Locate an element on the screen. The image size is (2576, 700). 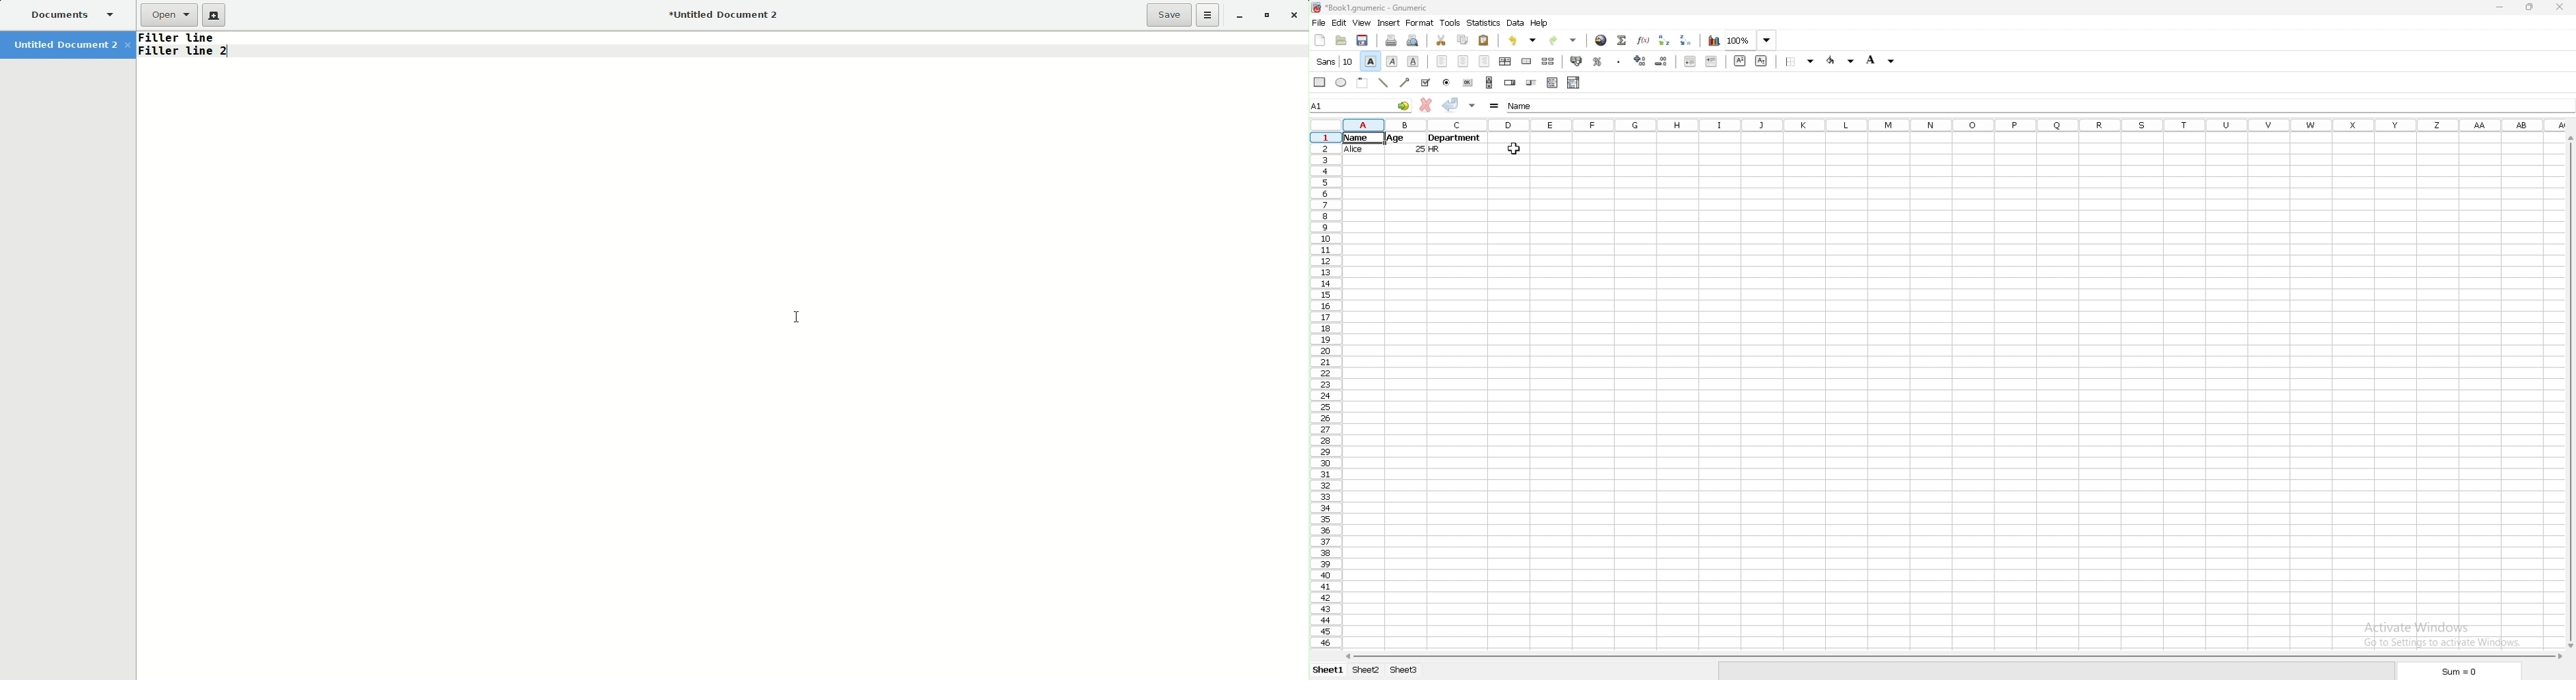
selected cell is located at coordinates (2038, 106).